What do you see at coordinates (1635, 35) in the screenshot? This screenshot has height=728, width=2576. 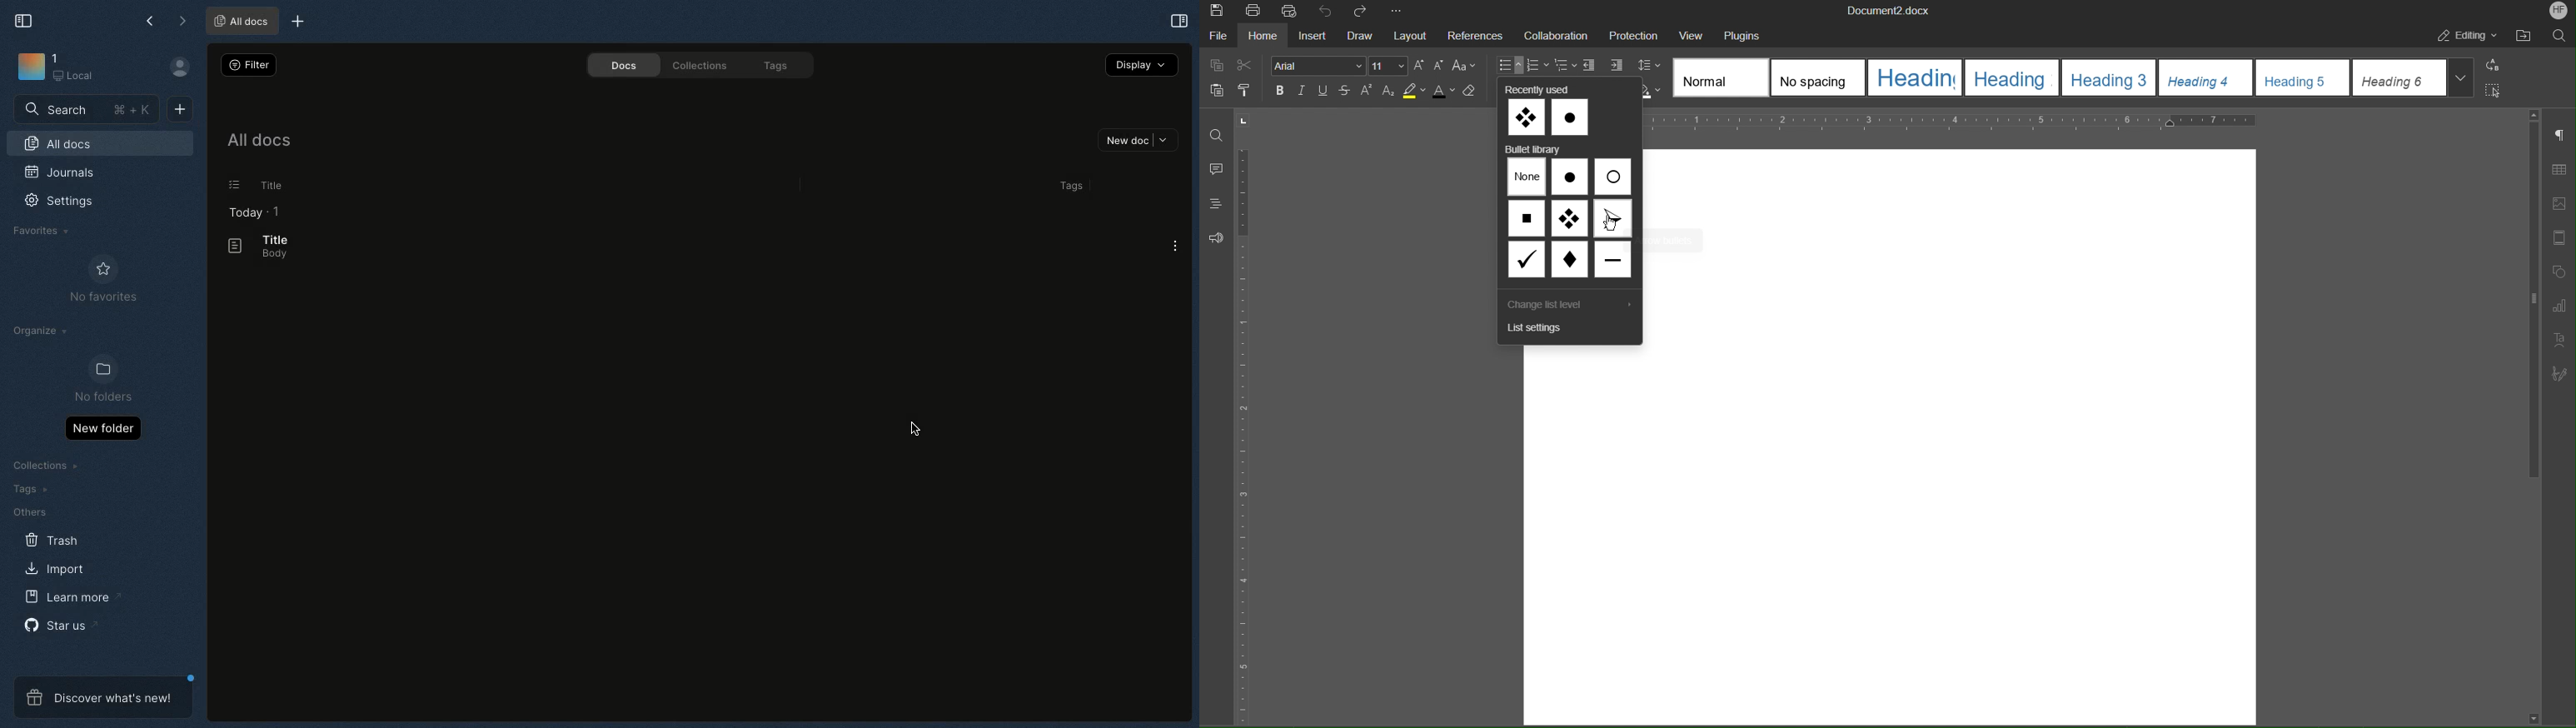 I see `Protection` at bounding box center [1635, 35].